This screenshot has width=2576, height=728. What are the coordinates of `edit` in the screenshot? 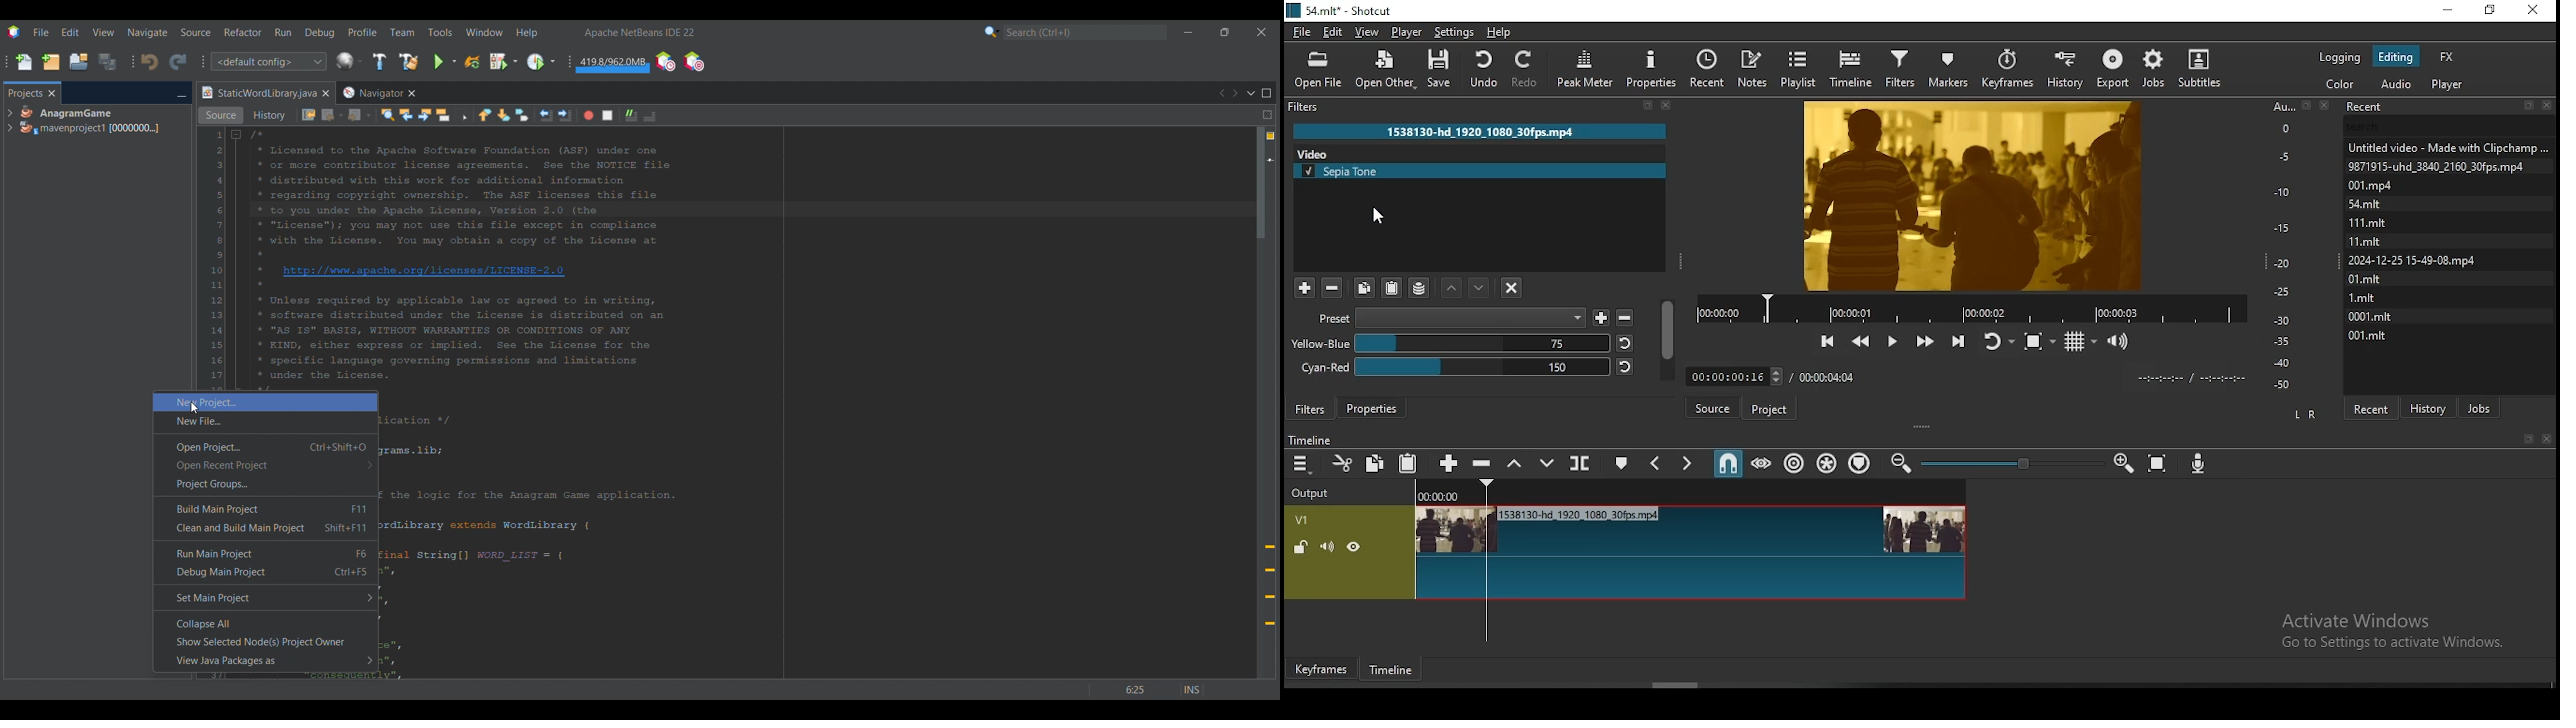 It's located at (1333, 31).